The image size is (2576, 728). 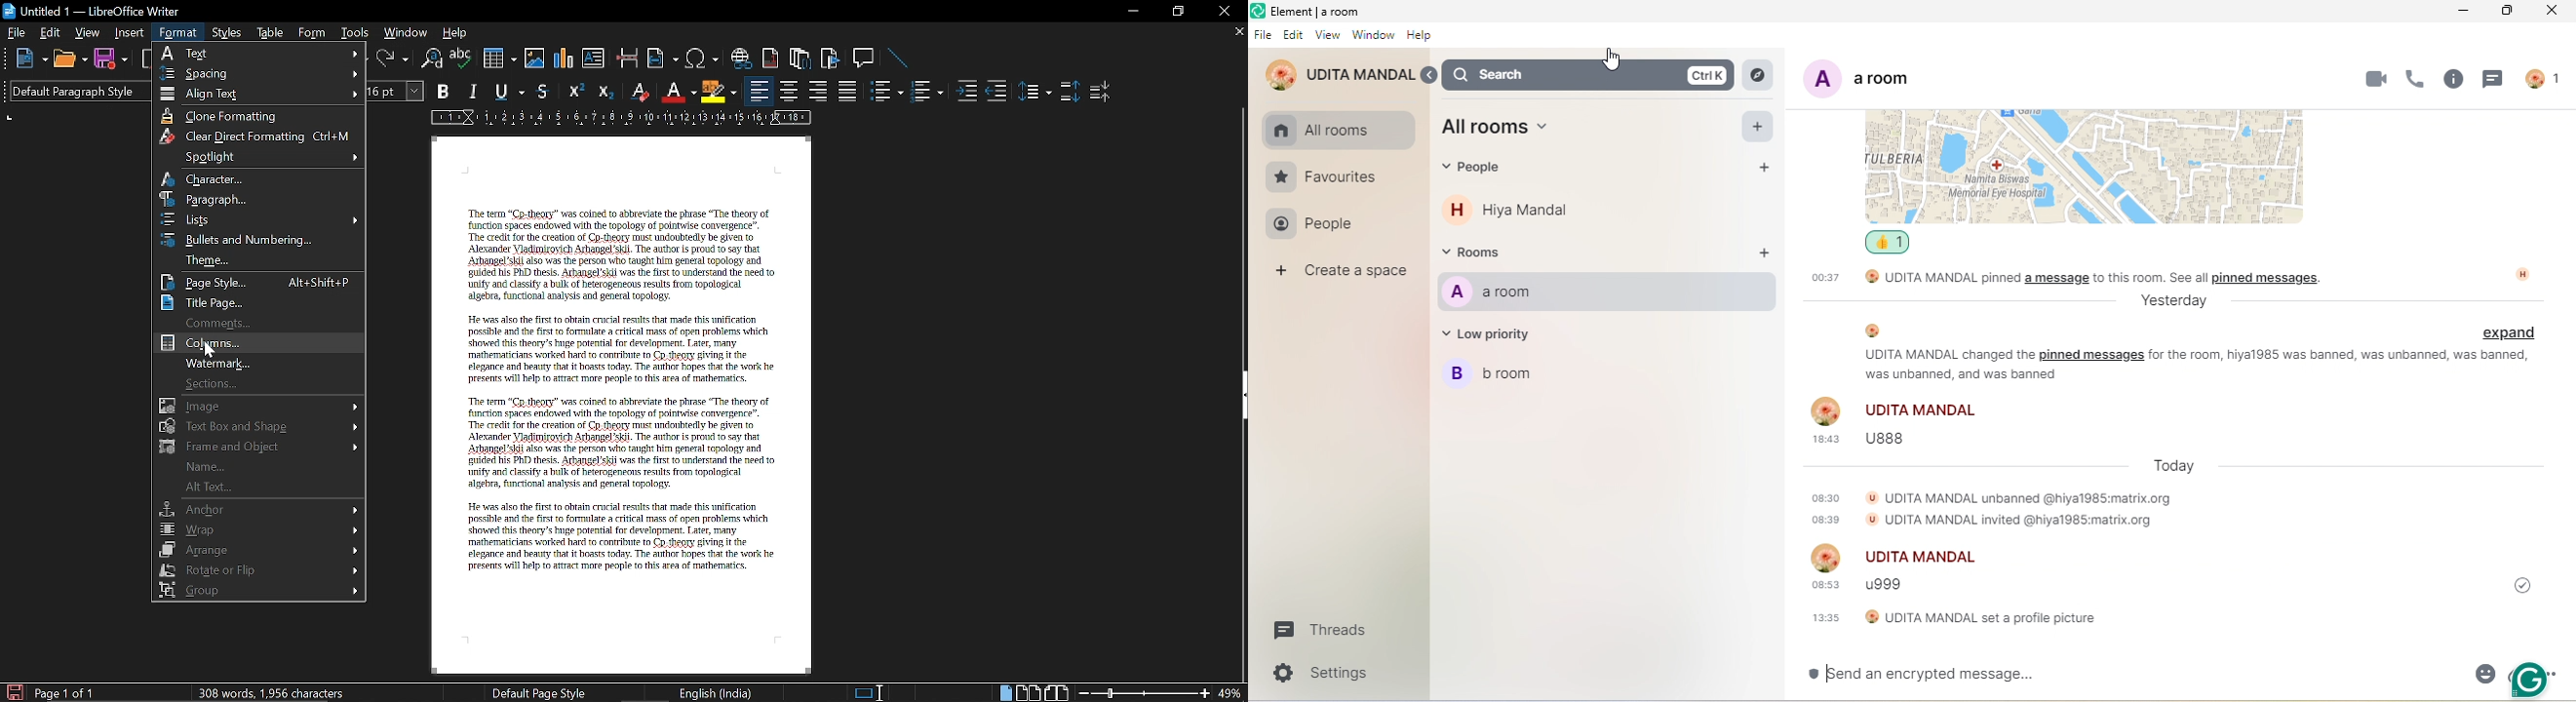 I want to click on Underline, so click(x=678, y=93).